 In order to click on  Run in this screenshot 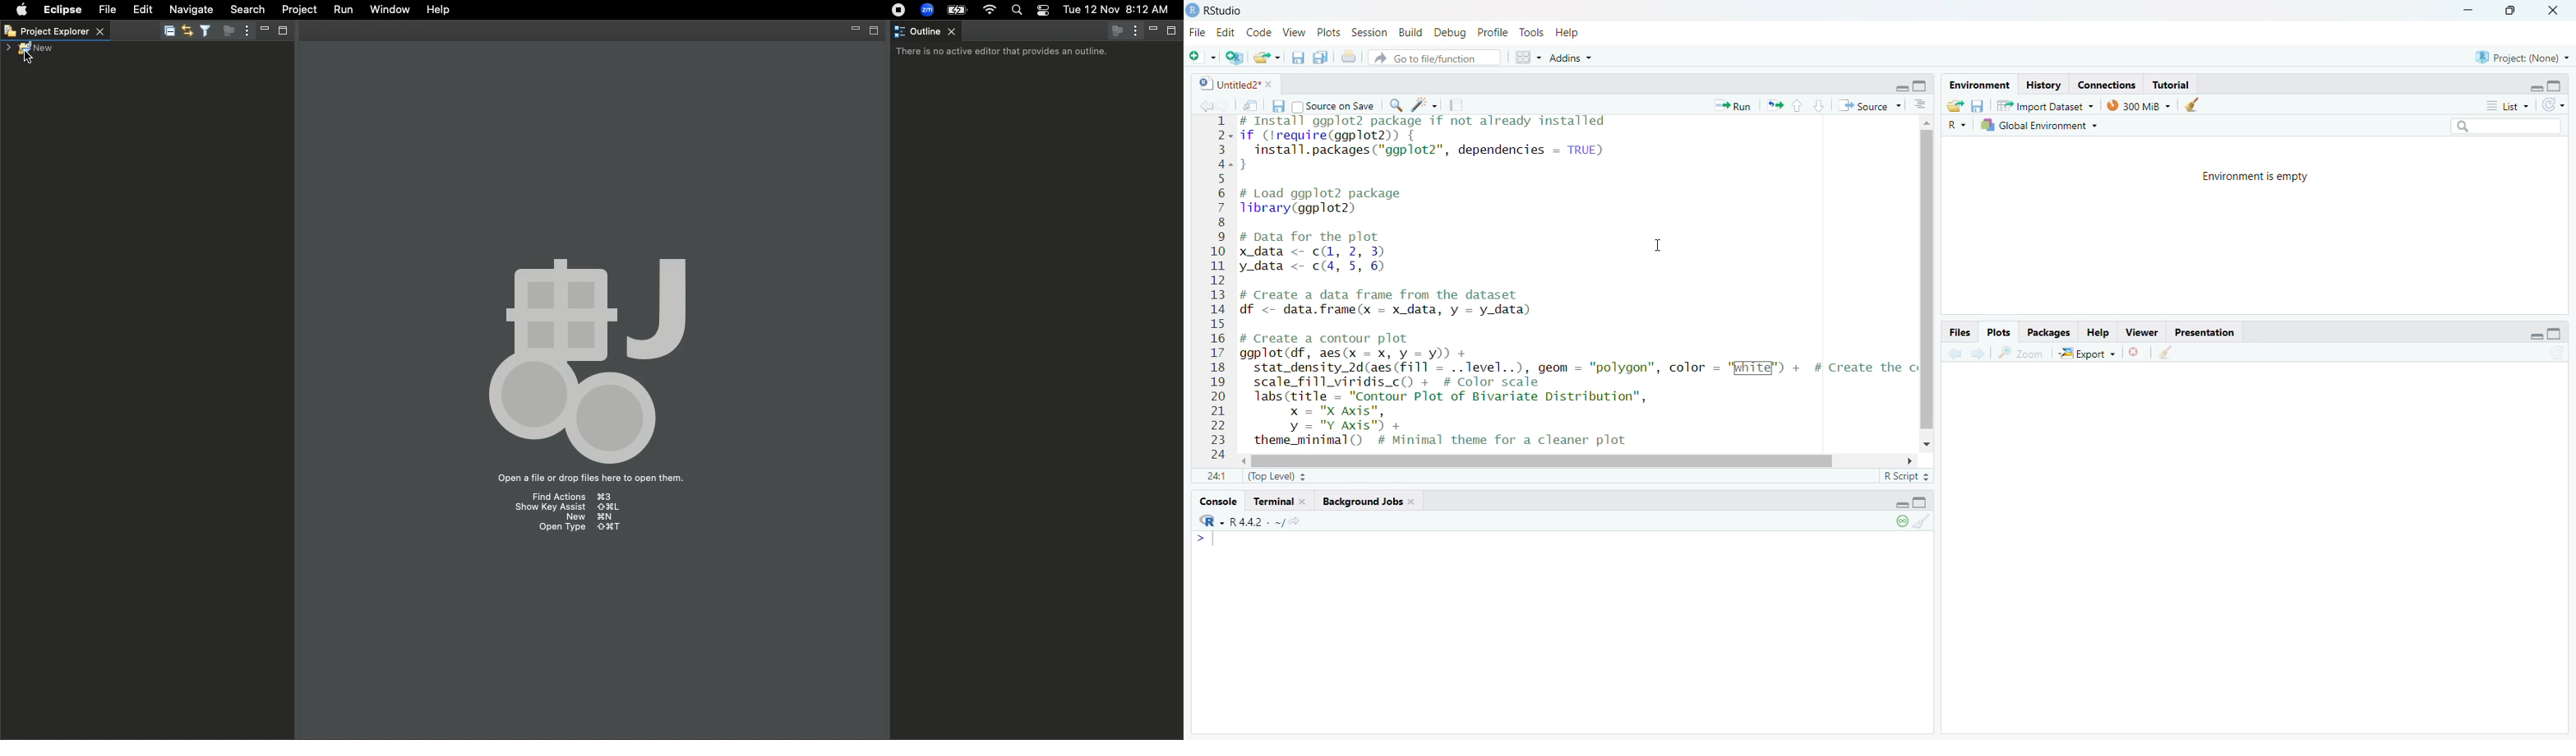, I will do `click(1734, 107)`.